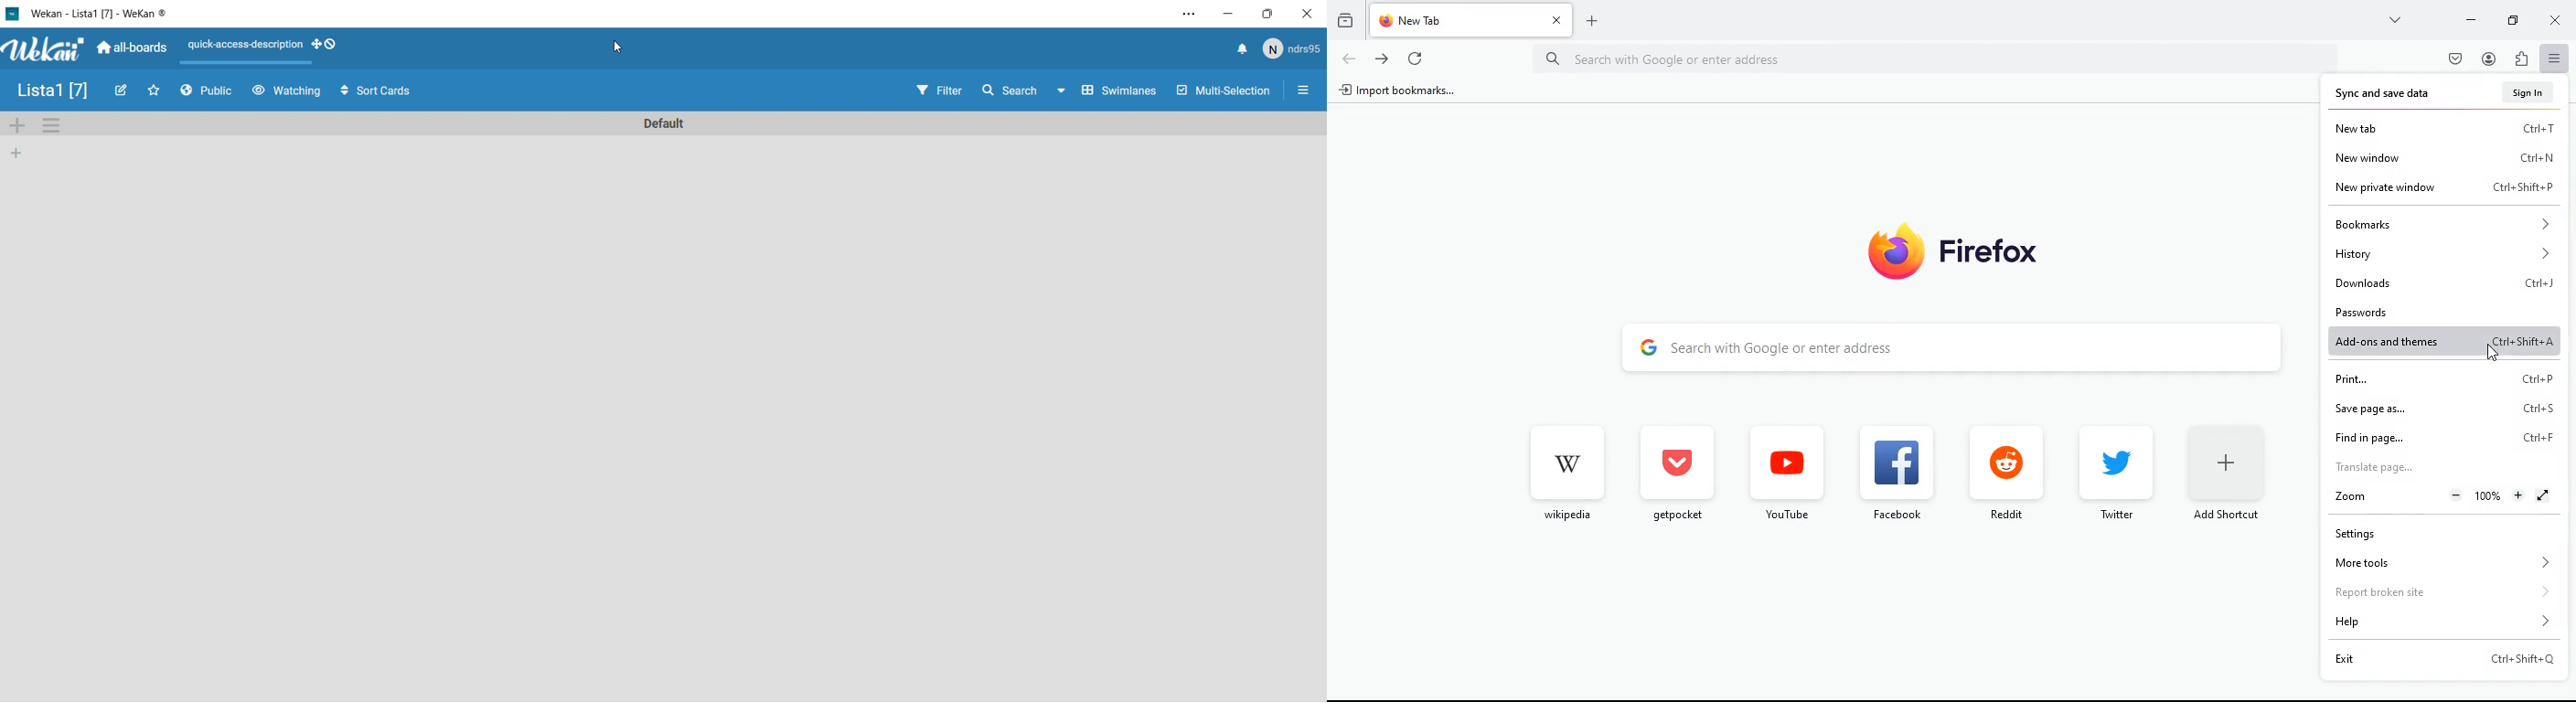 The width and height of the screenshot is (2576, 728). I want to click on import bookmarks, so click(1404, 91).